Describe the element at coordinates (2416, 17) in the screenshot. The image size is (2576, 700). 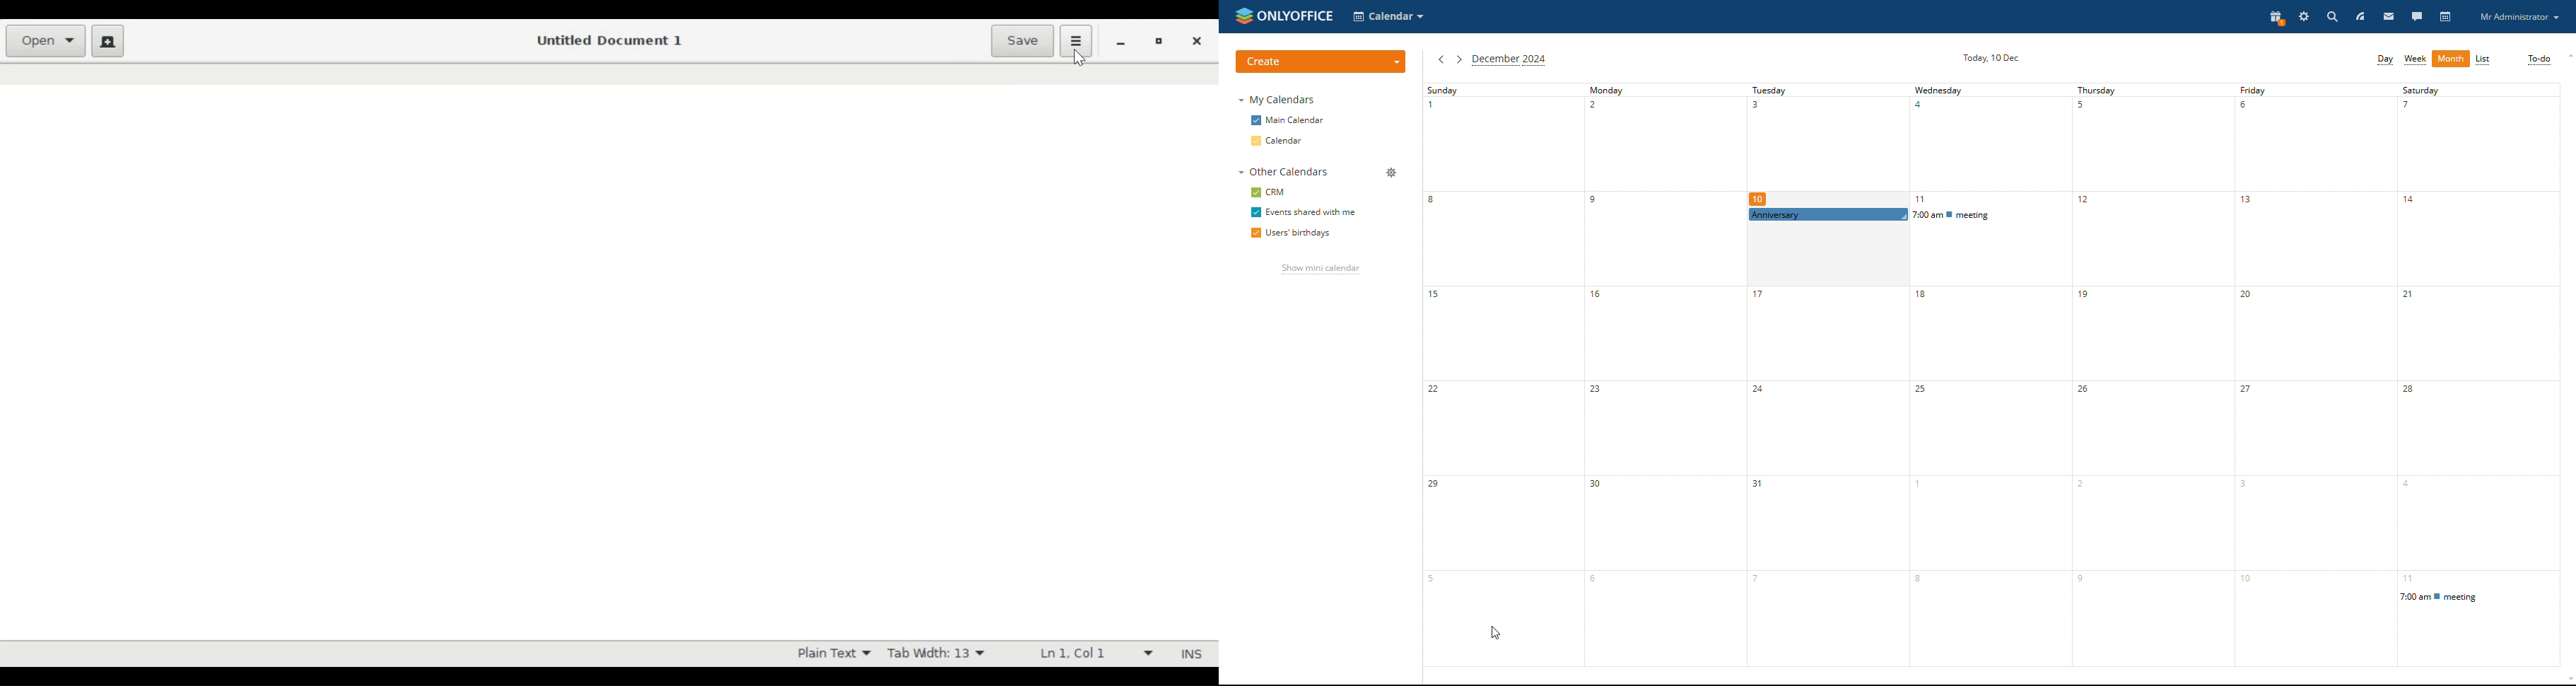
I see `talk` at that location.